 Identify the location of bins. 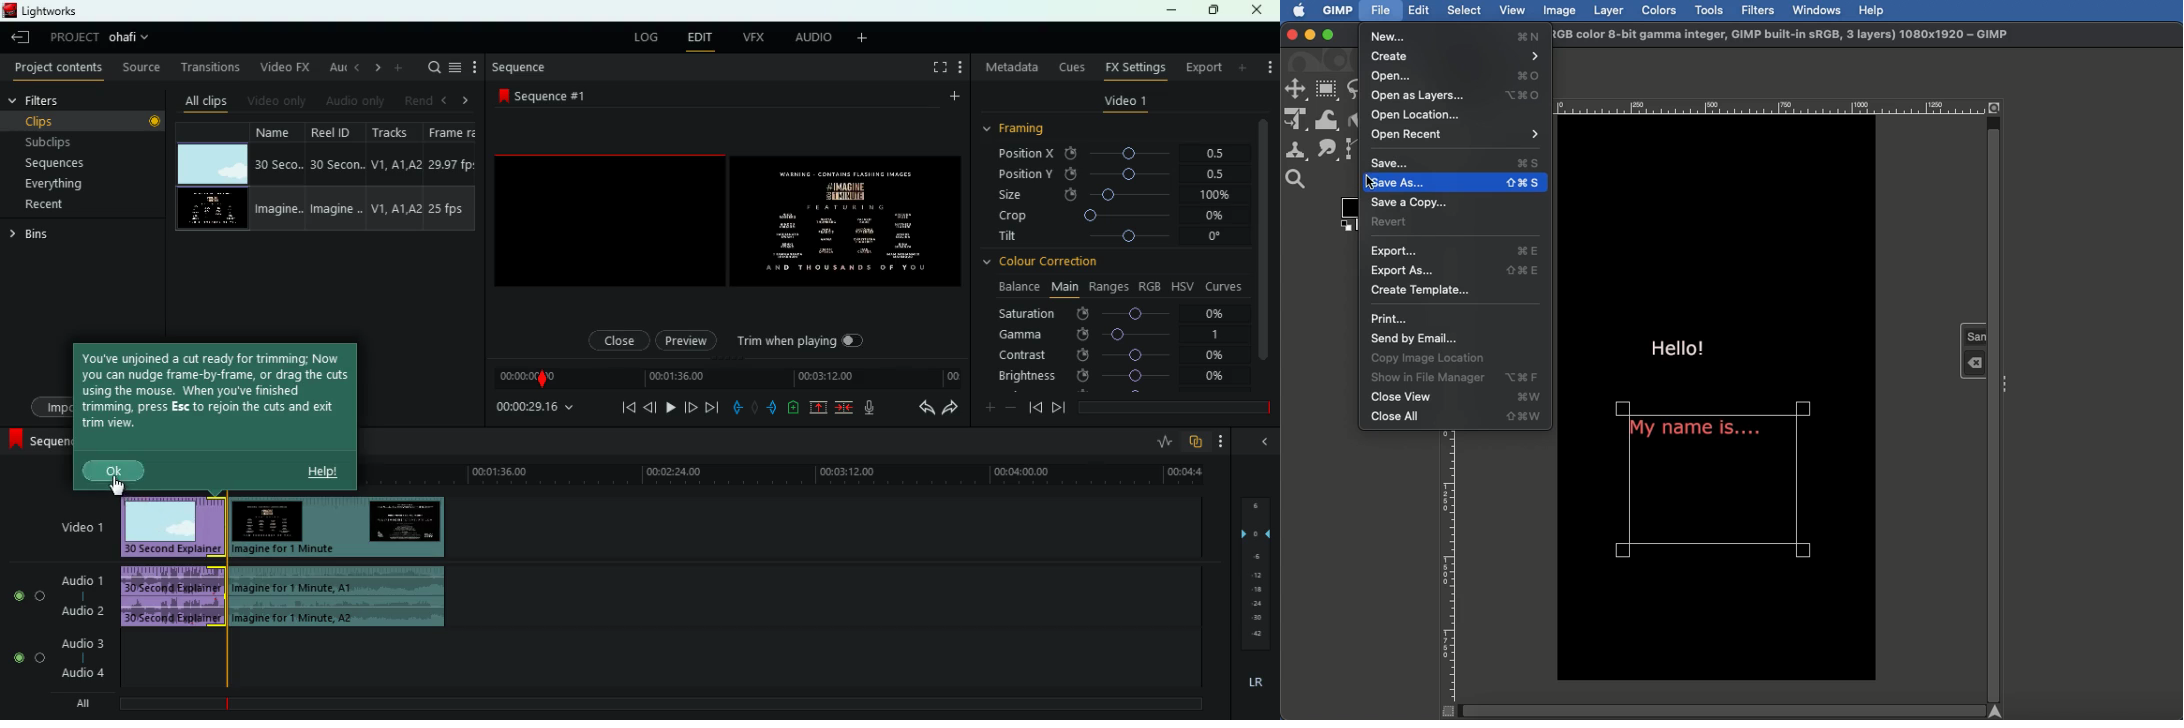
(33, 237).